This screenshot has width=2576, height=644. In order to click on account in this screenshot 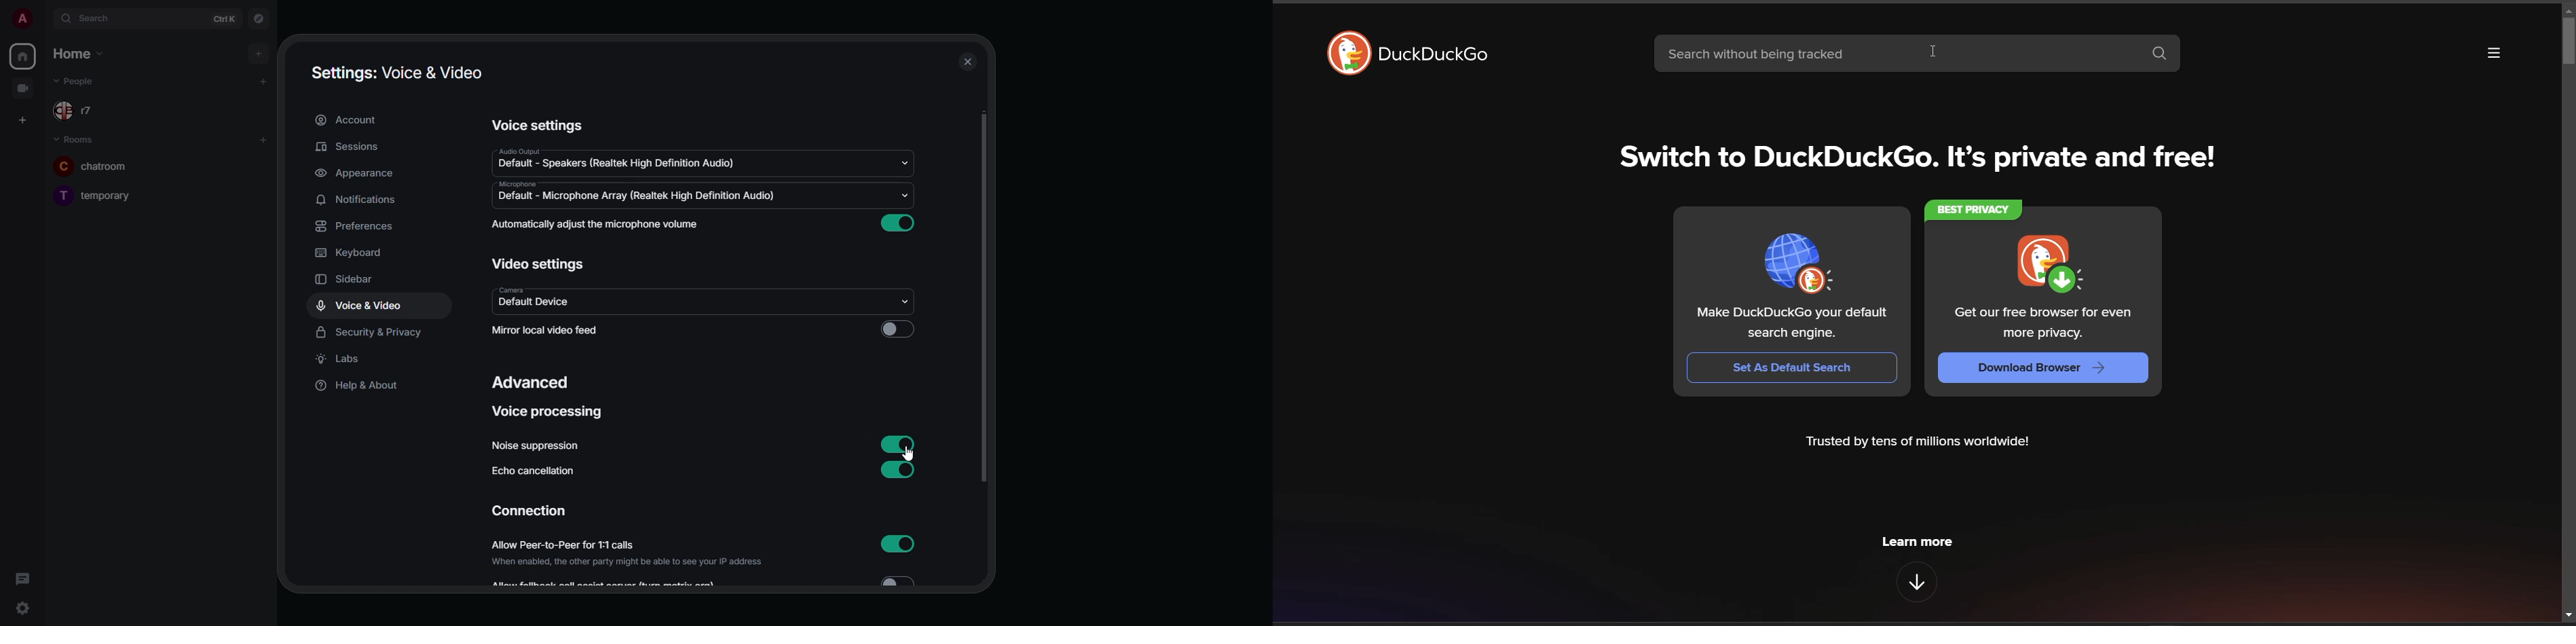, I will do `click(351, 120)`.